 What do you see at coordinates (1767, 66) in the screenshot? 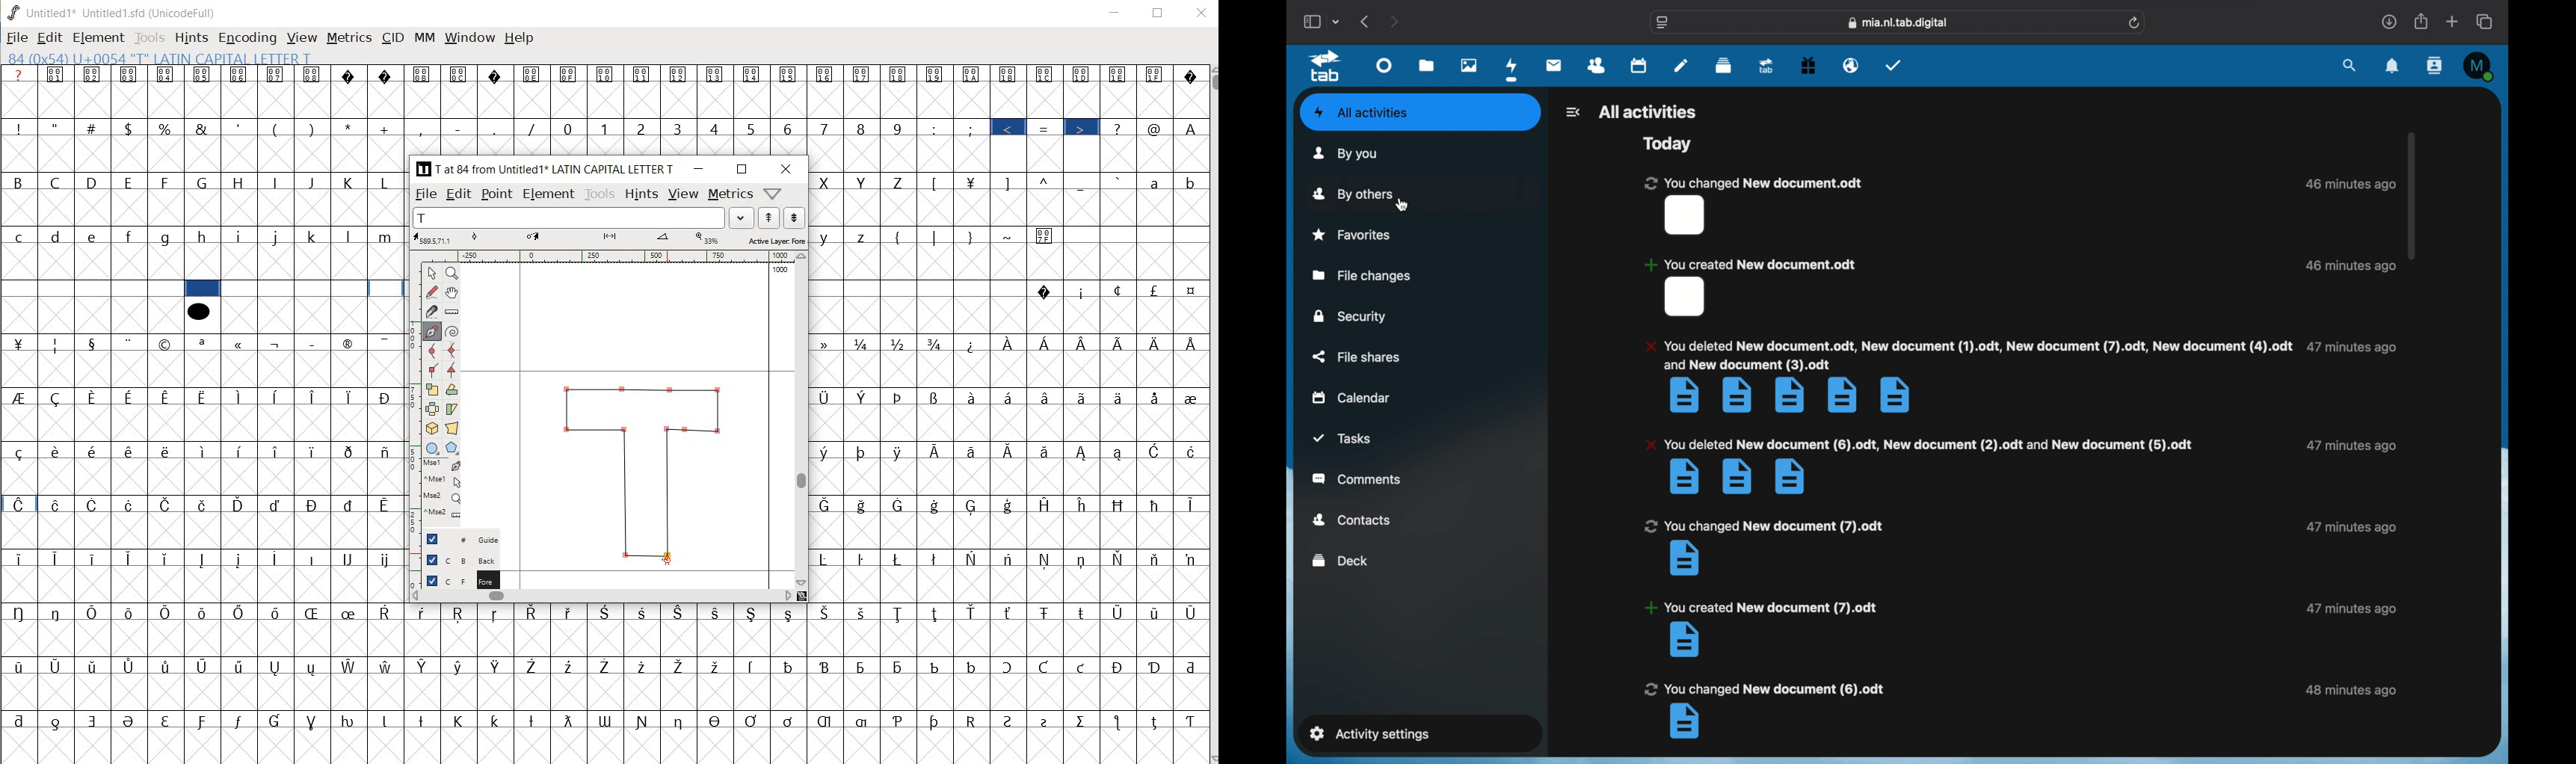
I see `tab` at bounding box center [1767, 66].